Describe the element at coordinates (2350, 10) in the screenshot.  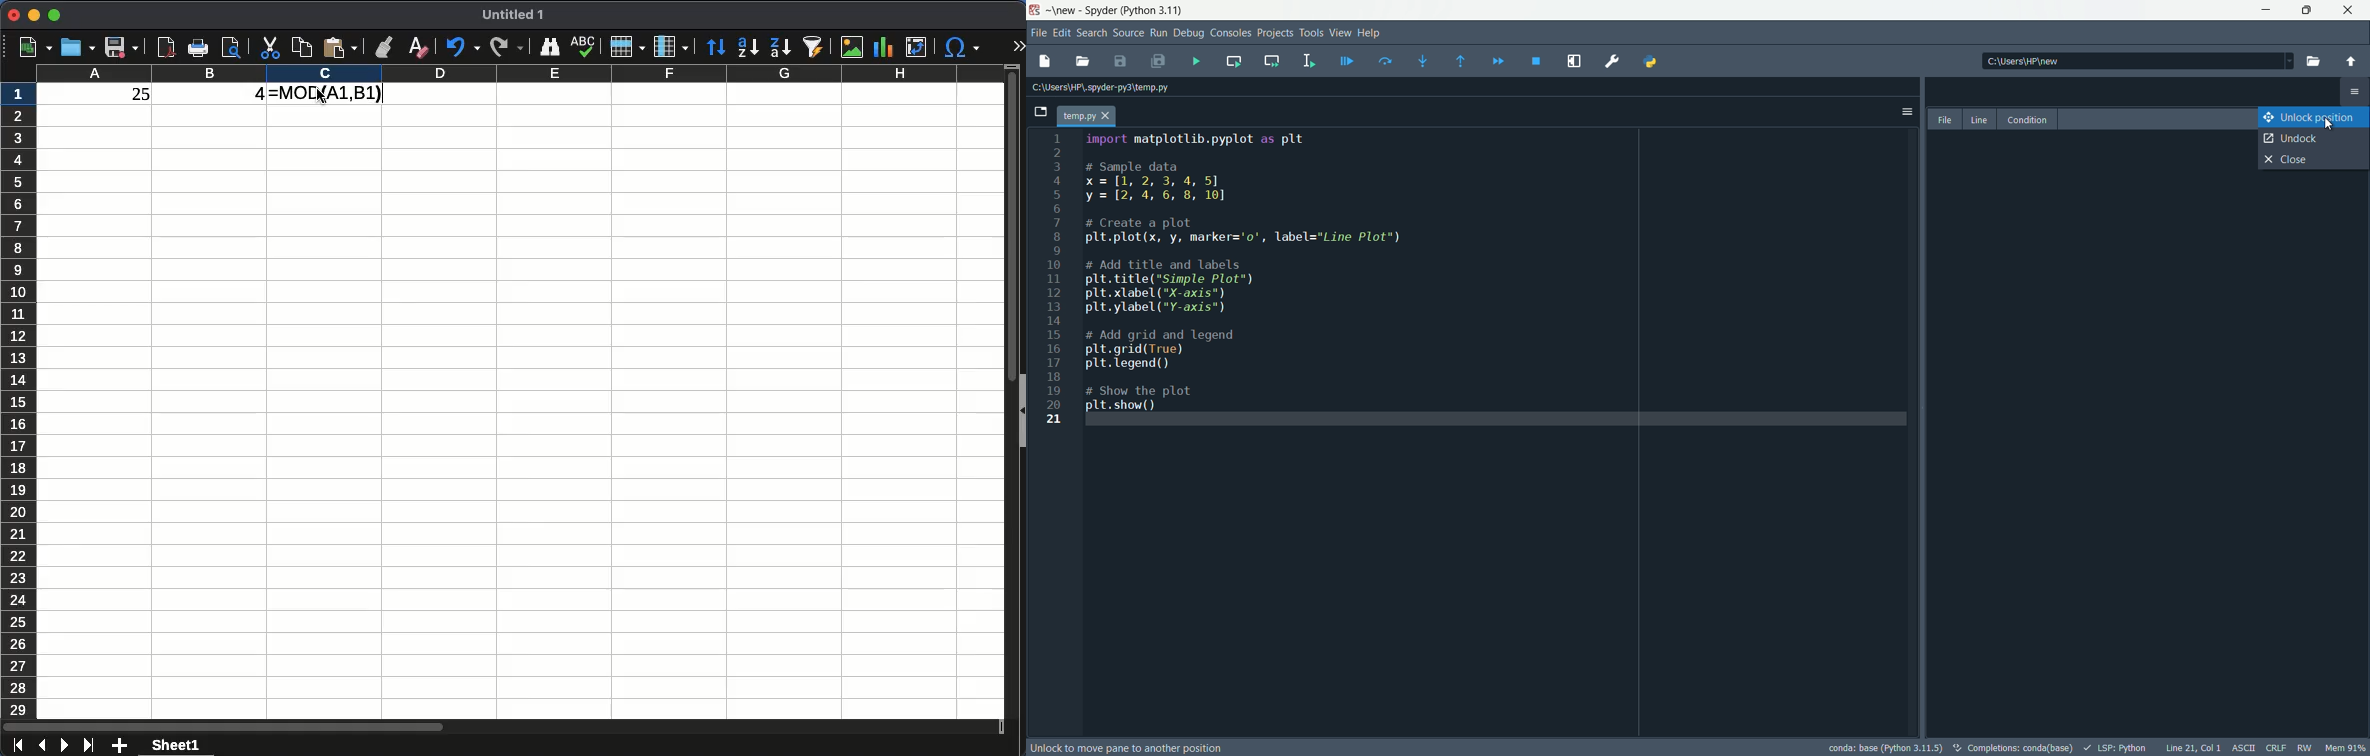
I see `maximize app` at that location.